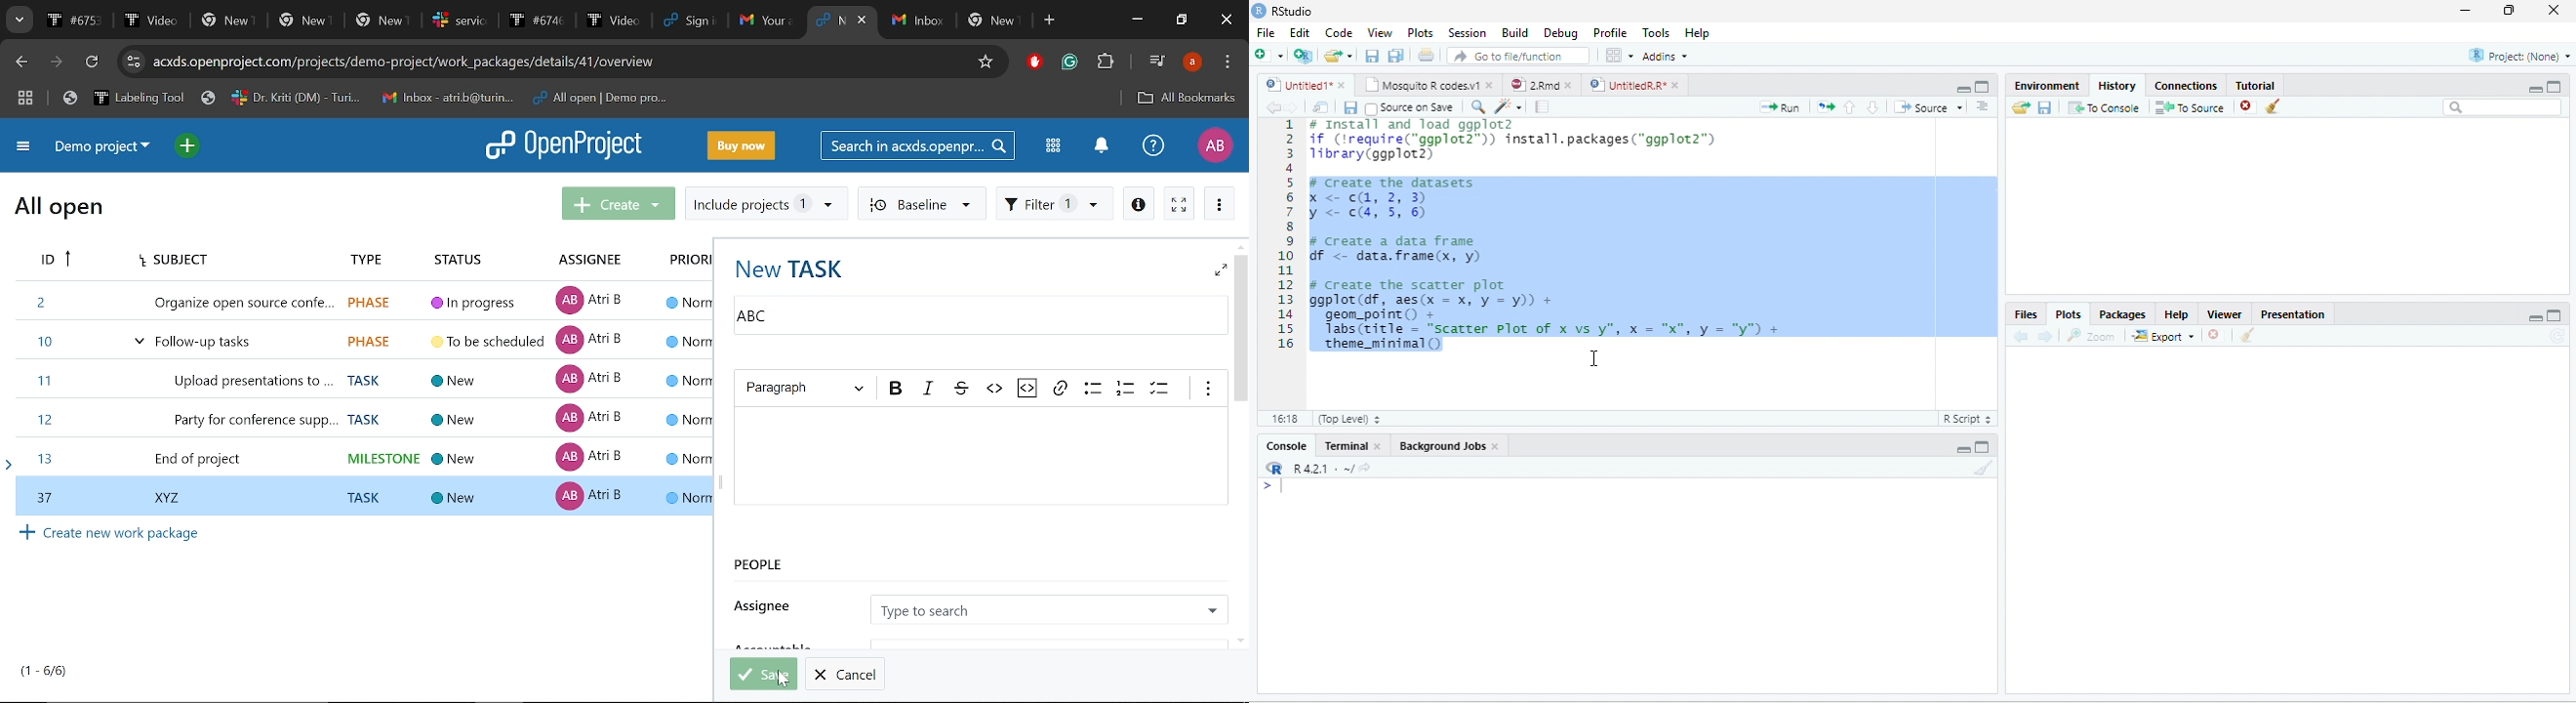 This screenshot has height=728, width=2576. Describe the element at coordinates (2293, 314) in the screenshot. I see `Presentation` at that location.